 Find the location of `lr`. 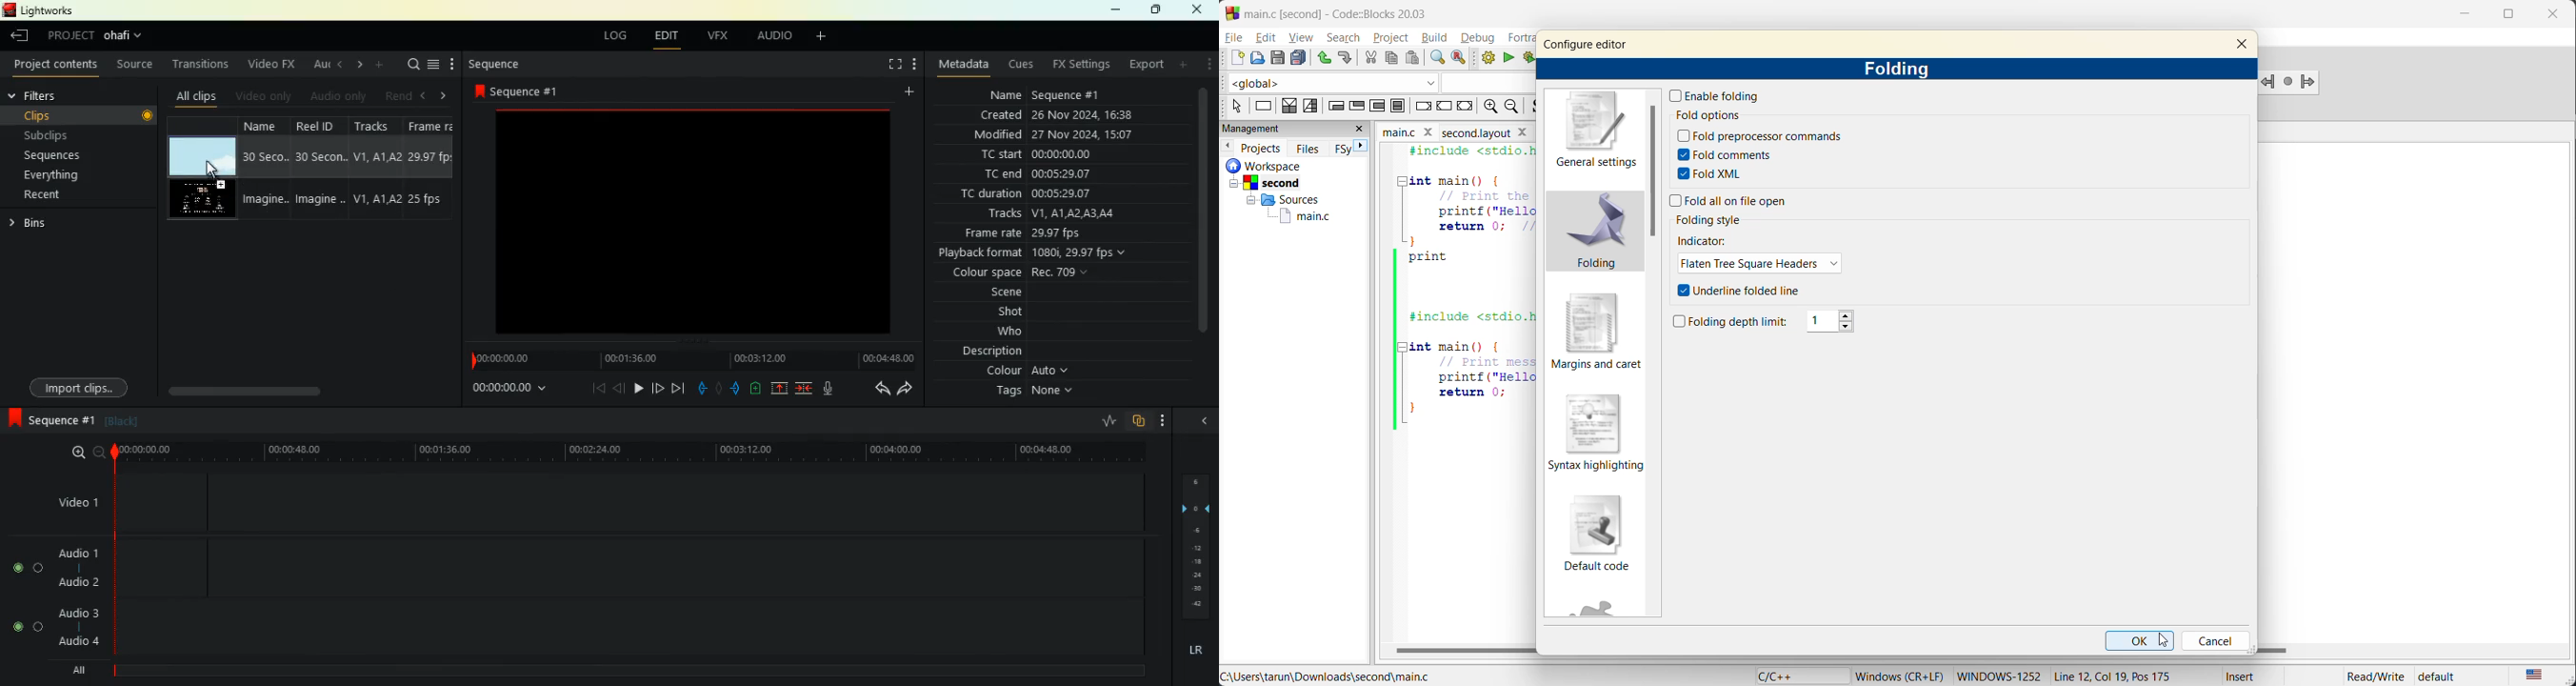

lr is located at coordinates (1194, 652).